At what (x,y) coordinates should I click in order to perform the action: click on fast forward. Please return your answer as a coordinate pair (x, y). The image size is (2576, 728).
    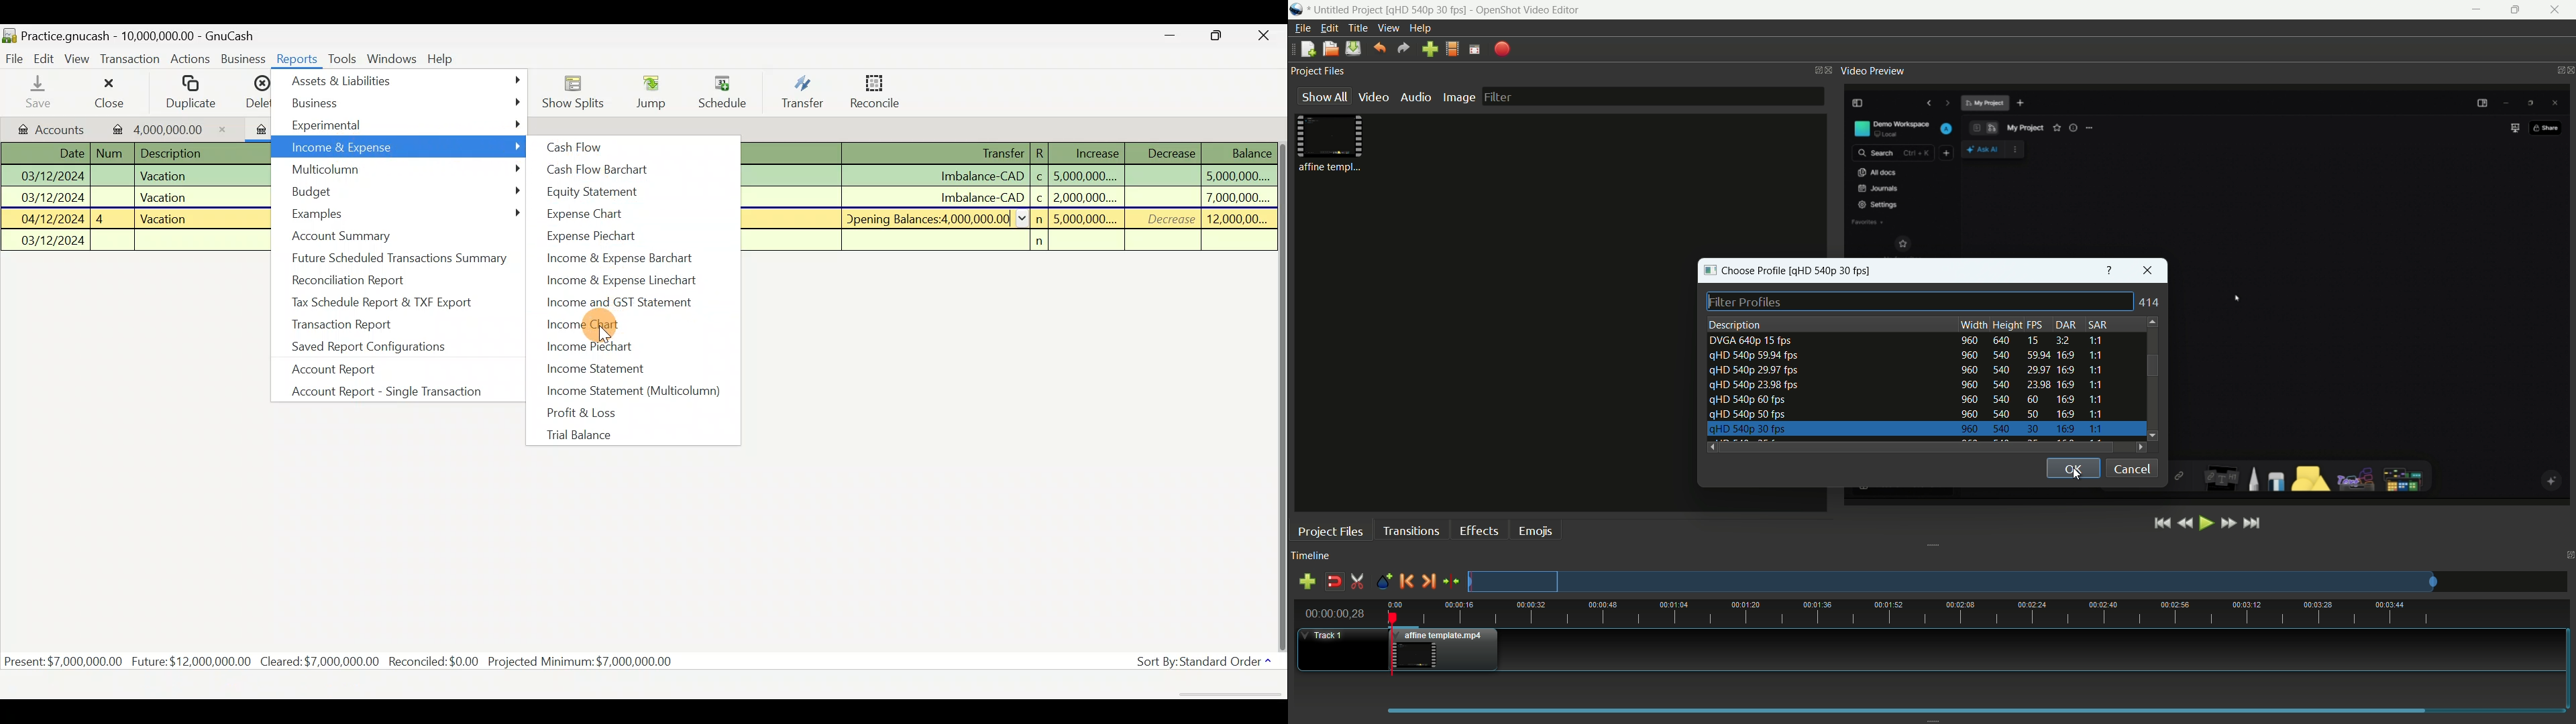
    Looking at the image, I should click on (2227, 524).